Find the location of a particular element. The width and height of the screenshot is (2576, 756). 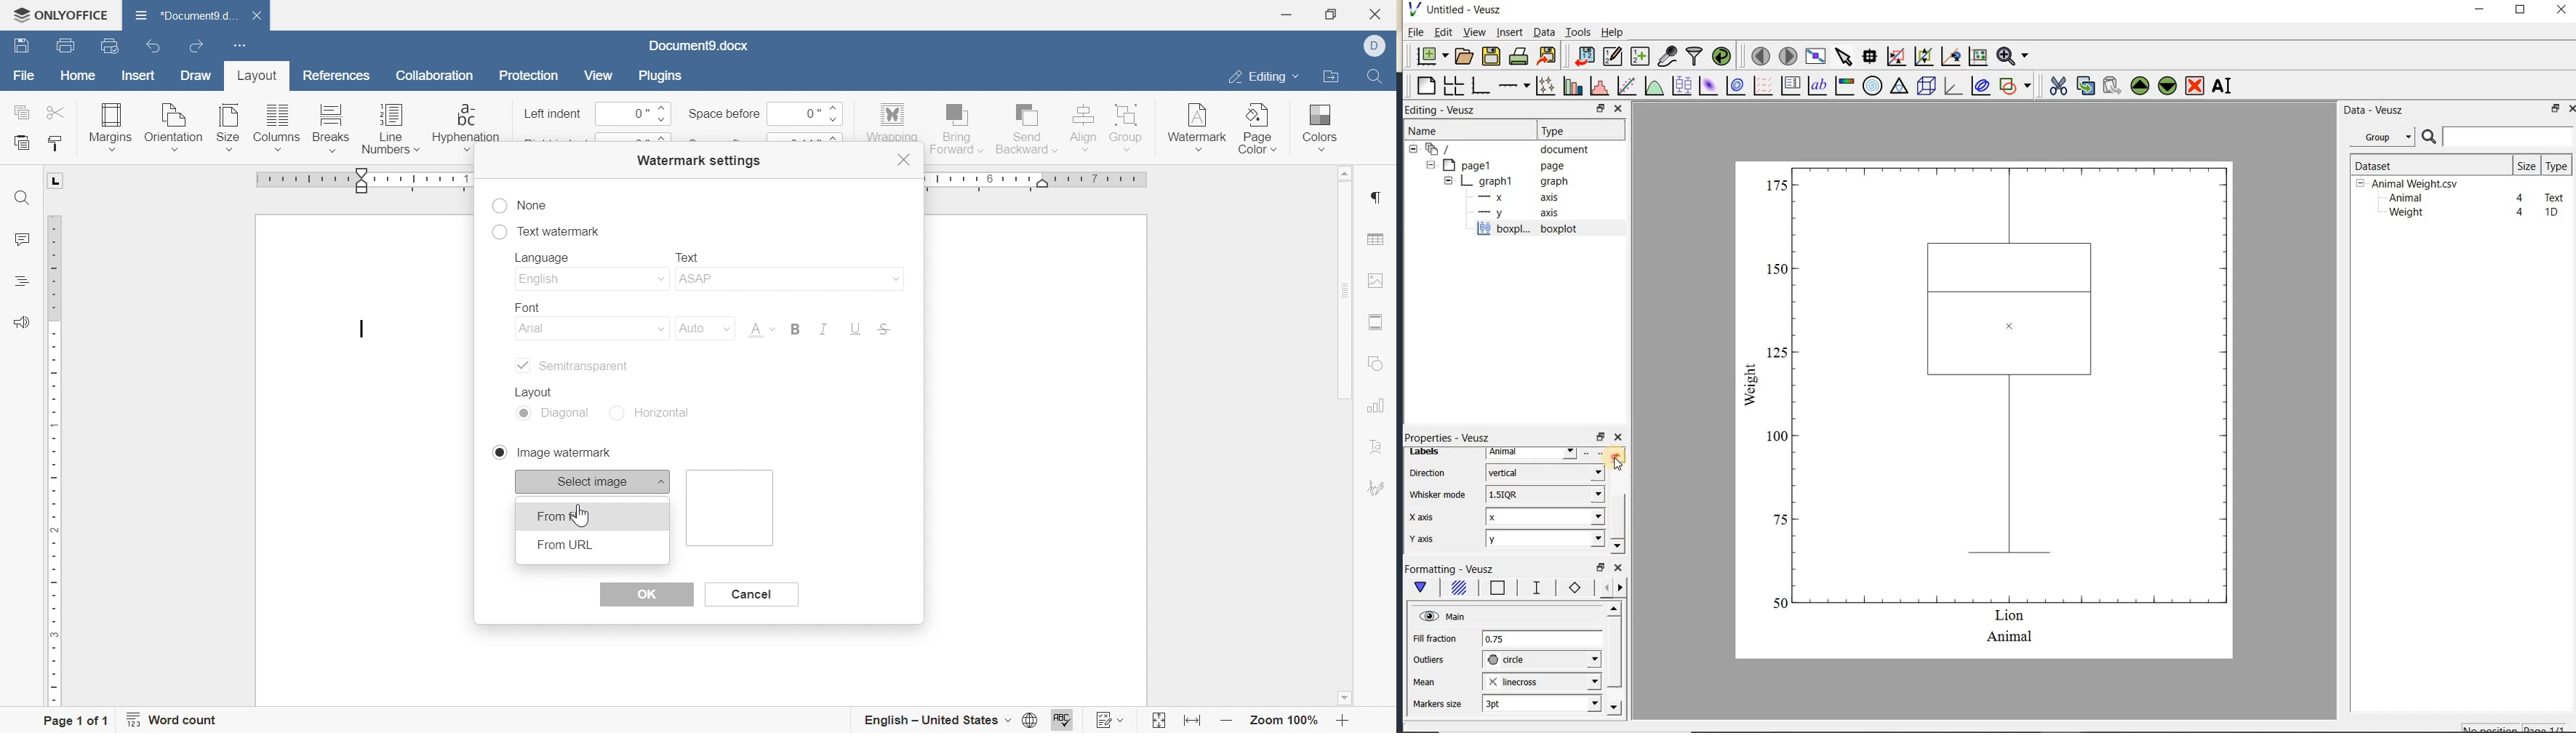

vertical is located at coordinates (1544, 471).